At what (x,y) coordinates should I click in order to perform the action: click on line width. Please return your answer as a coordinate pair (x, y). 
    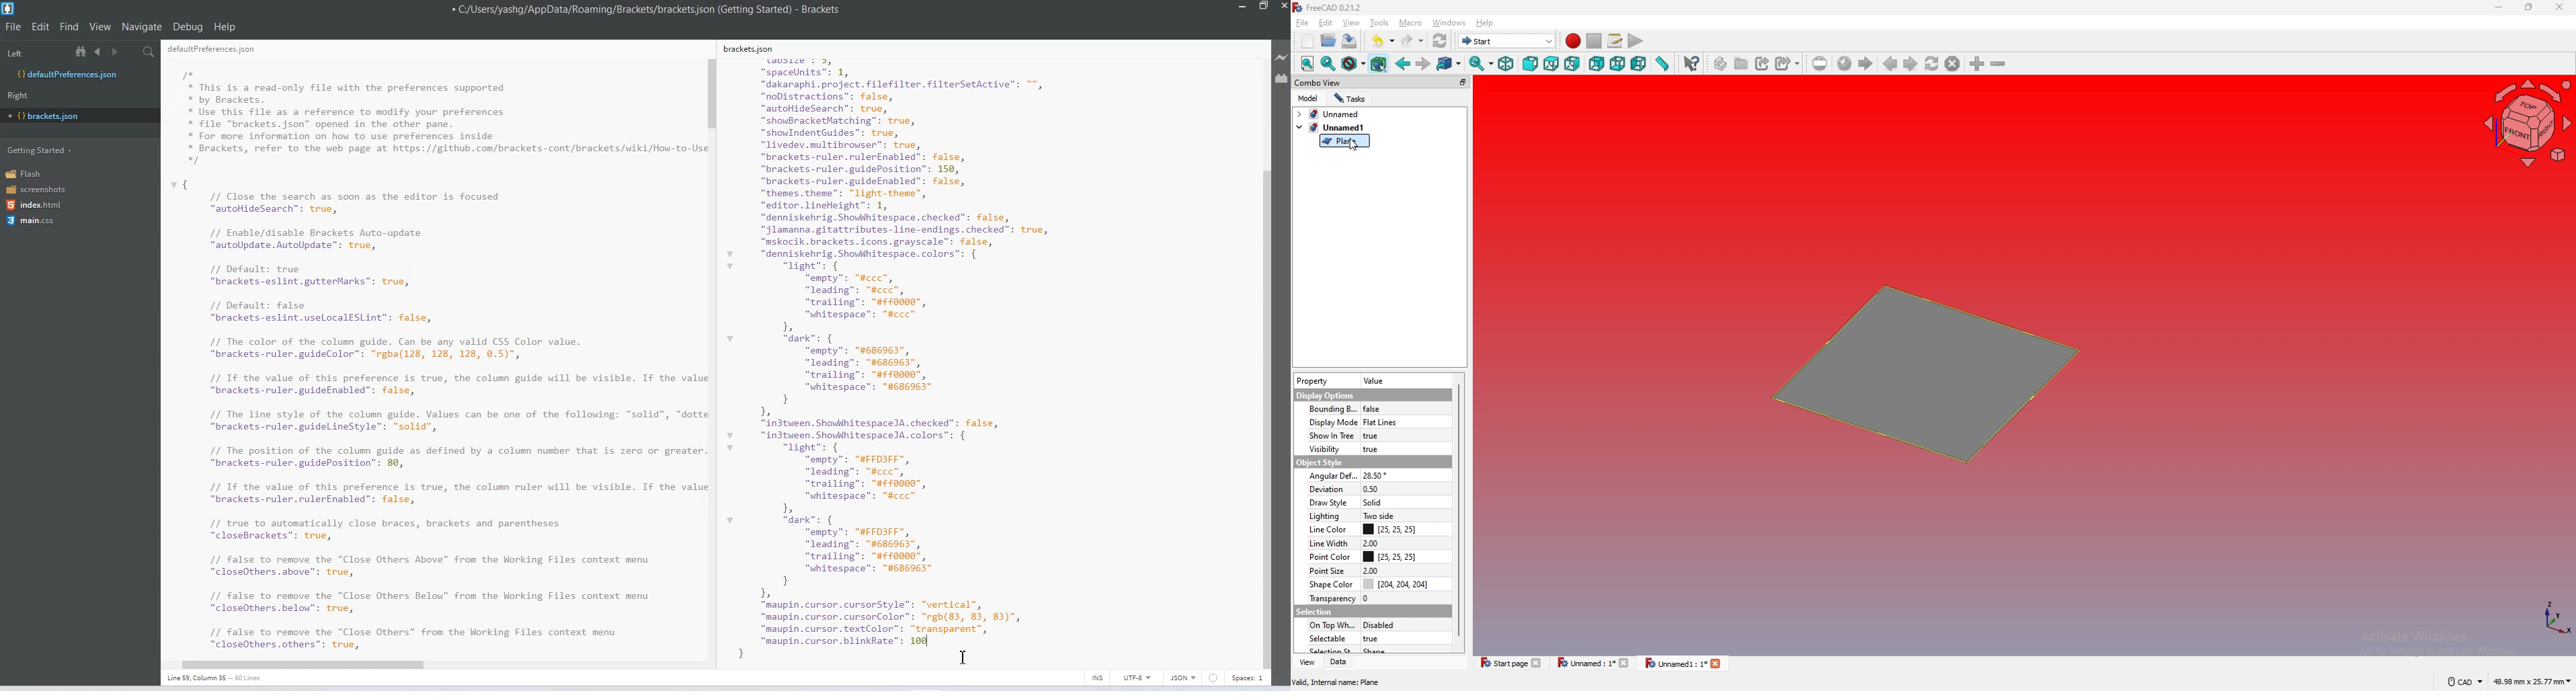
    Looking at the image, I should click on (1326, 544).